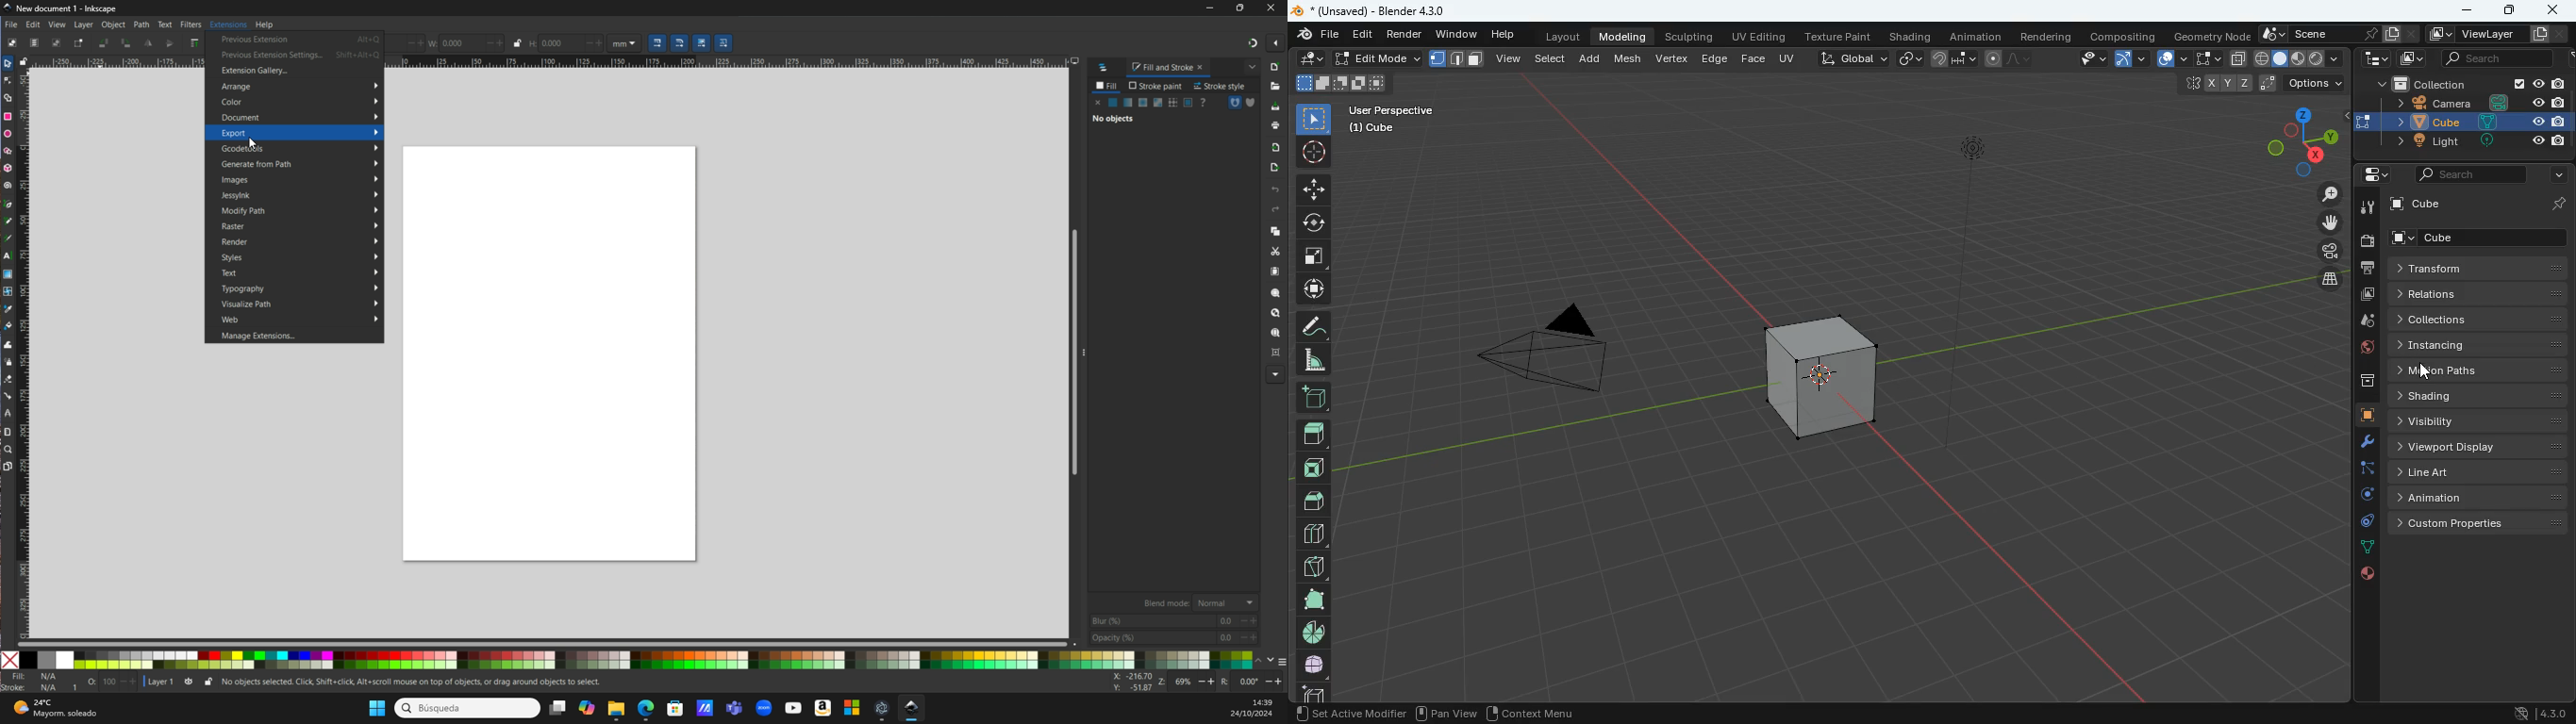  I want to click on Color Options, so click(1174, 619).